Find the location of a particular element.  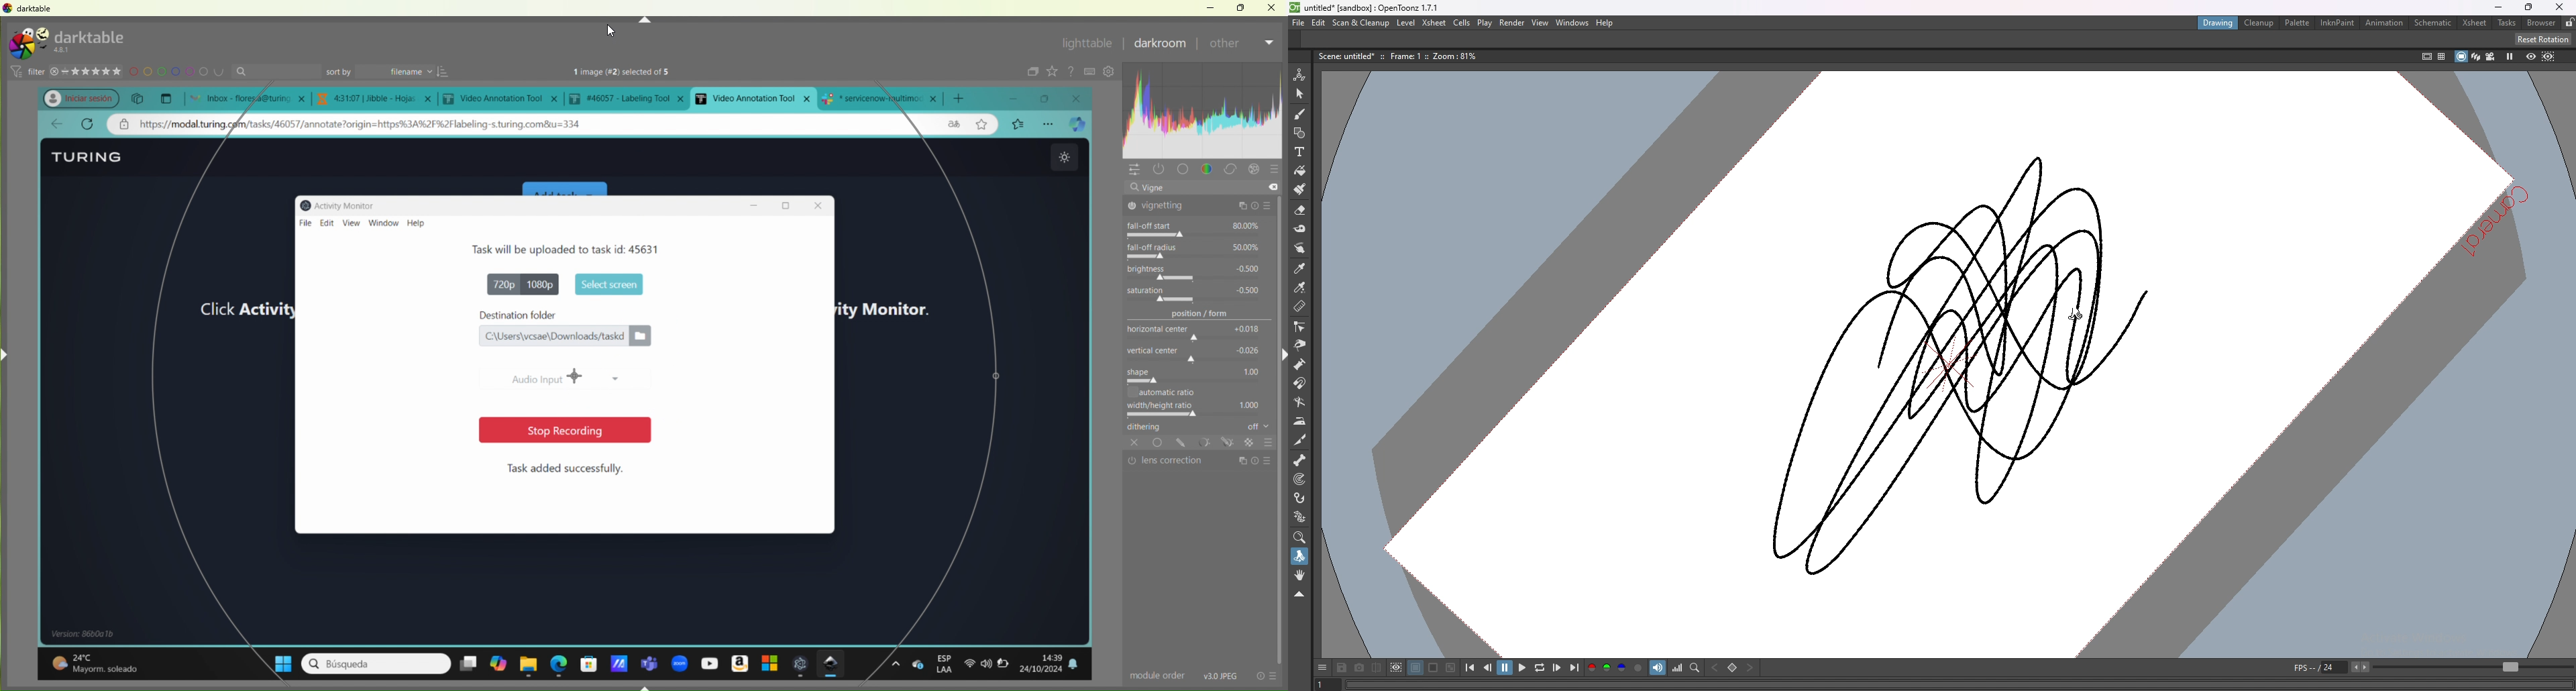

brush tool is located at coordinates (1299, 113).